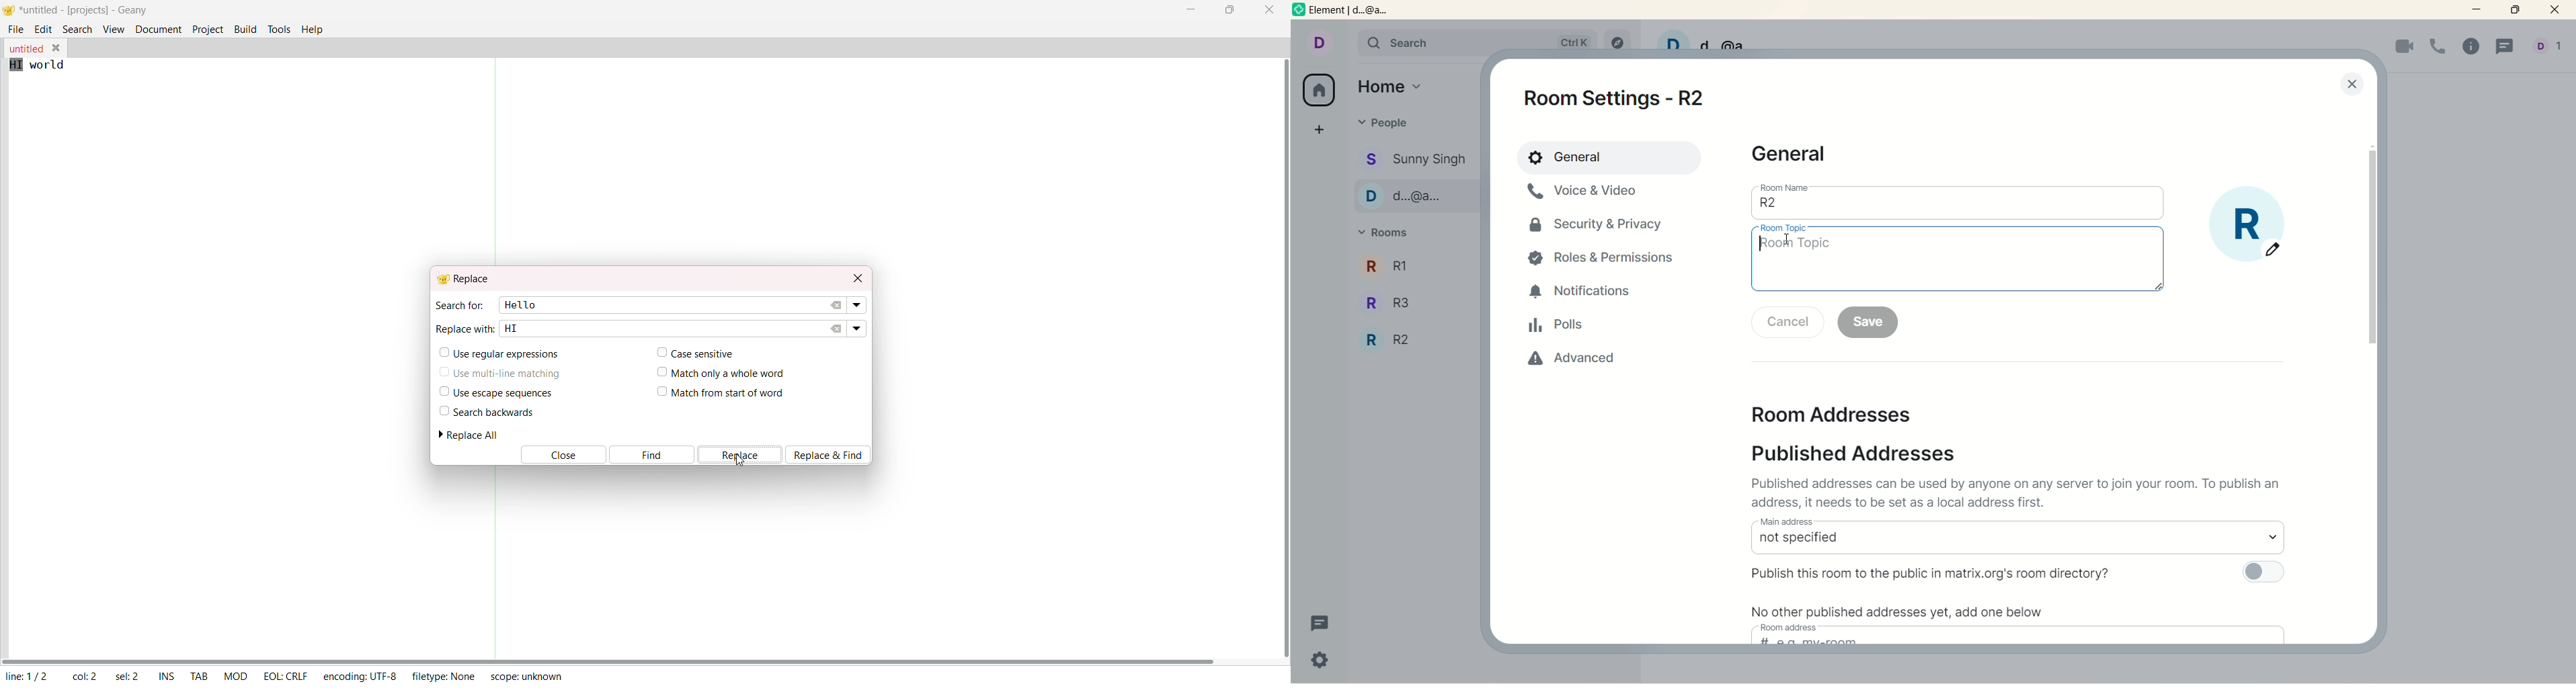 The width and height of the screenshot is (2576, 700). Describe the element at coordinates (1321, 662) in the screenshot. I see `settings` at that location.